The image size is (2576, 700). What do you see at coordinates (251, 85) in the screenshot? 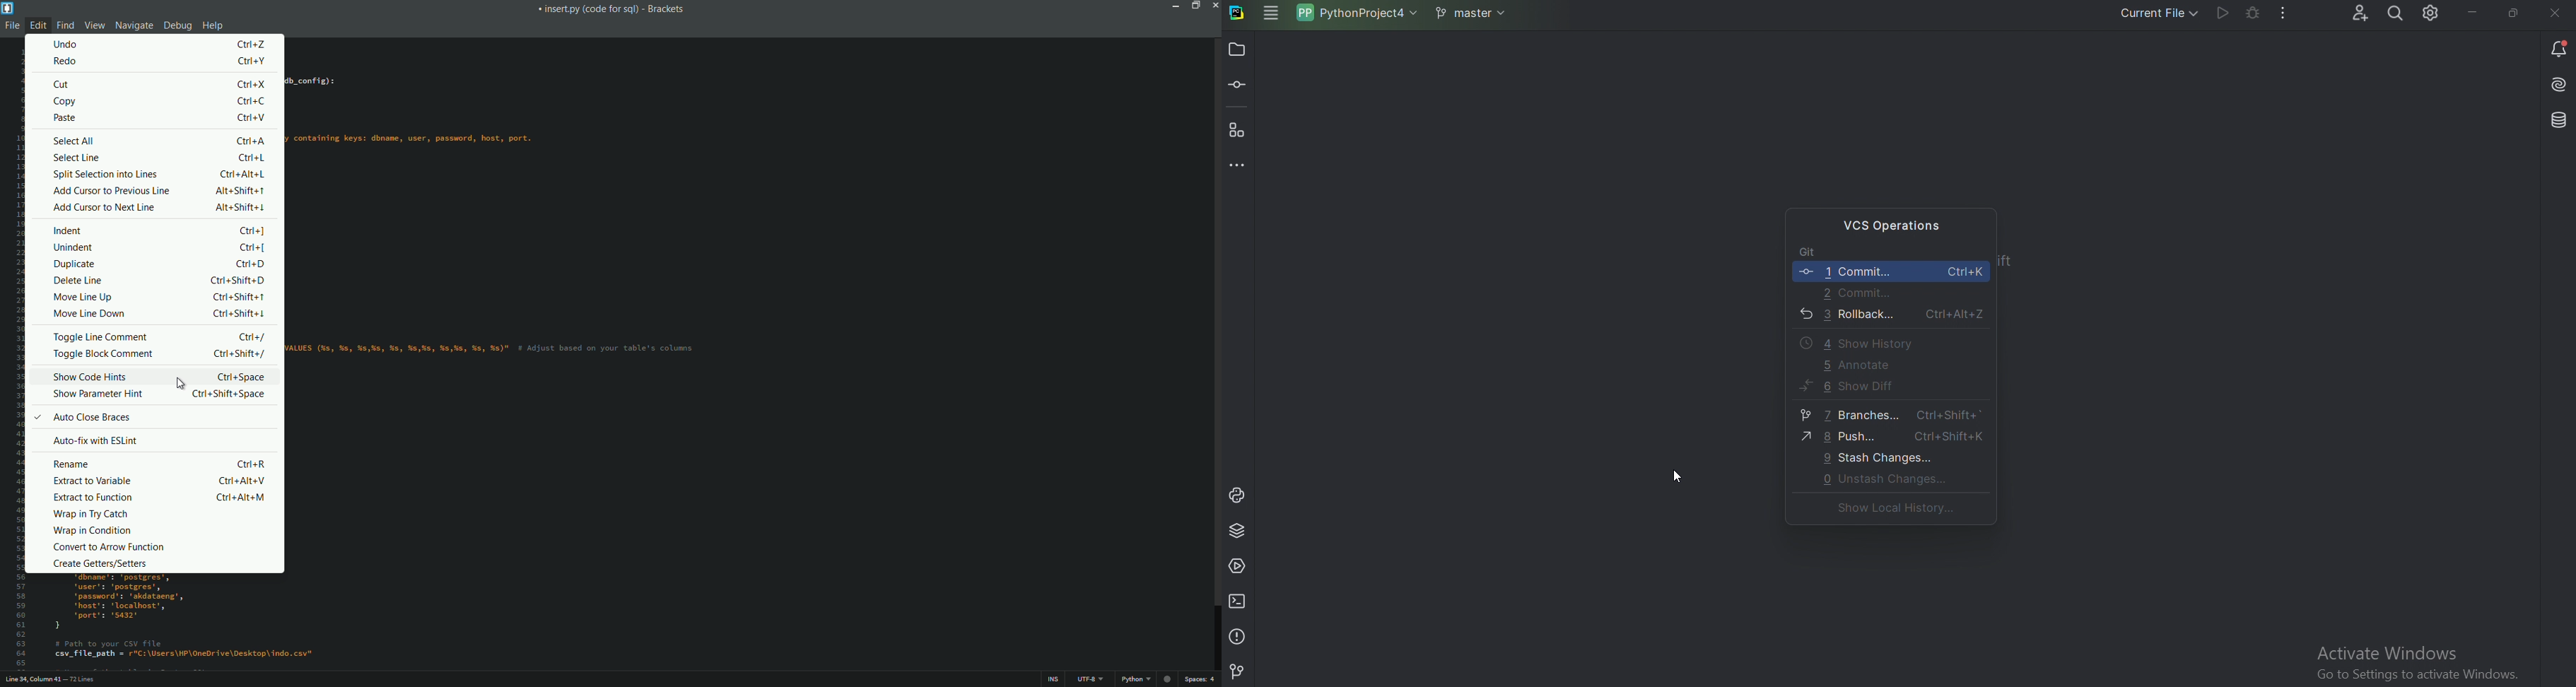
I see `keyboard shortcut` at bounding box center [251, 85].